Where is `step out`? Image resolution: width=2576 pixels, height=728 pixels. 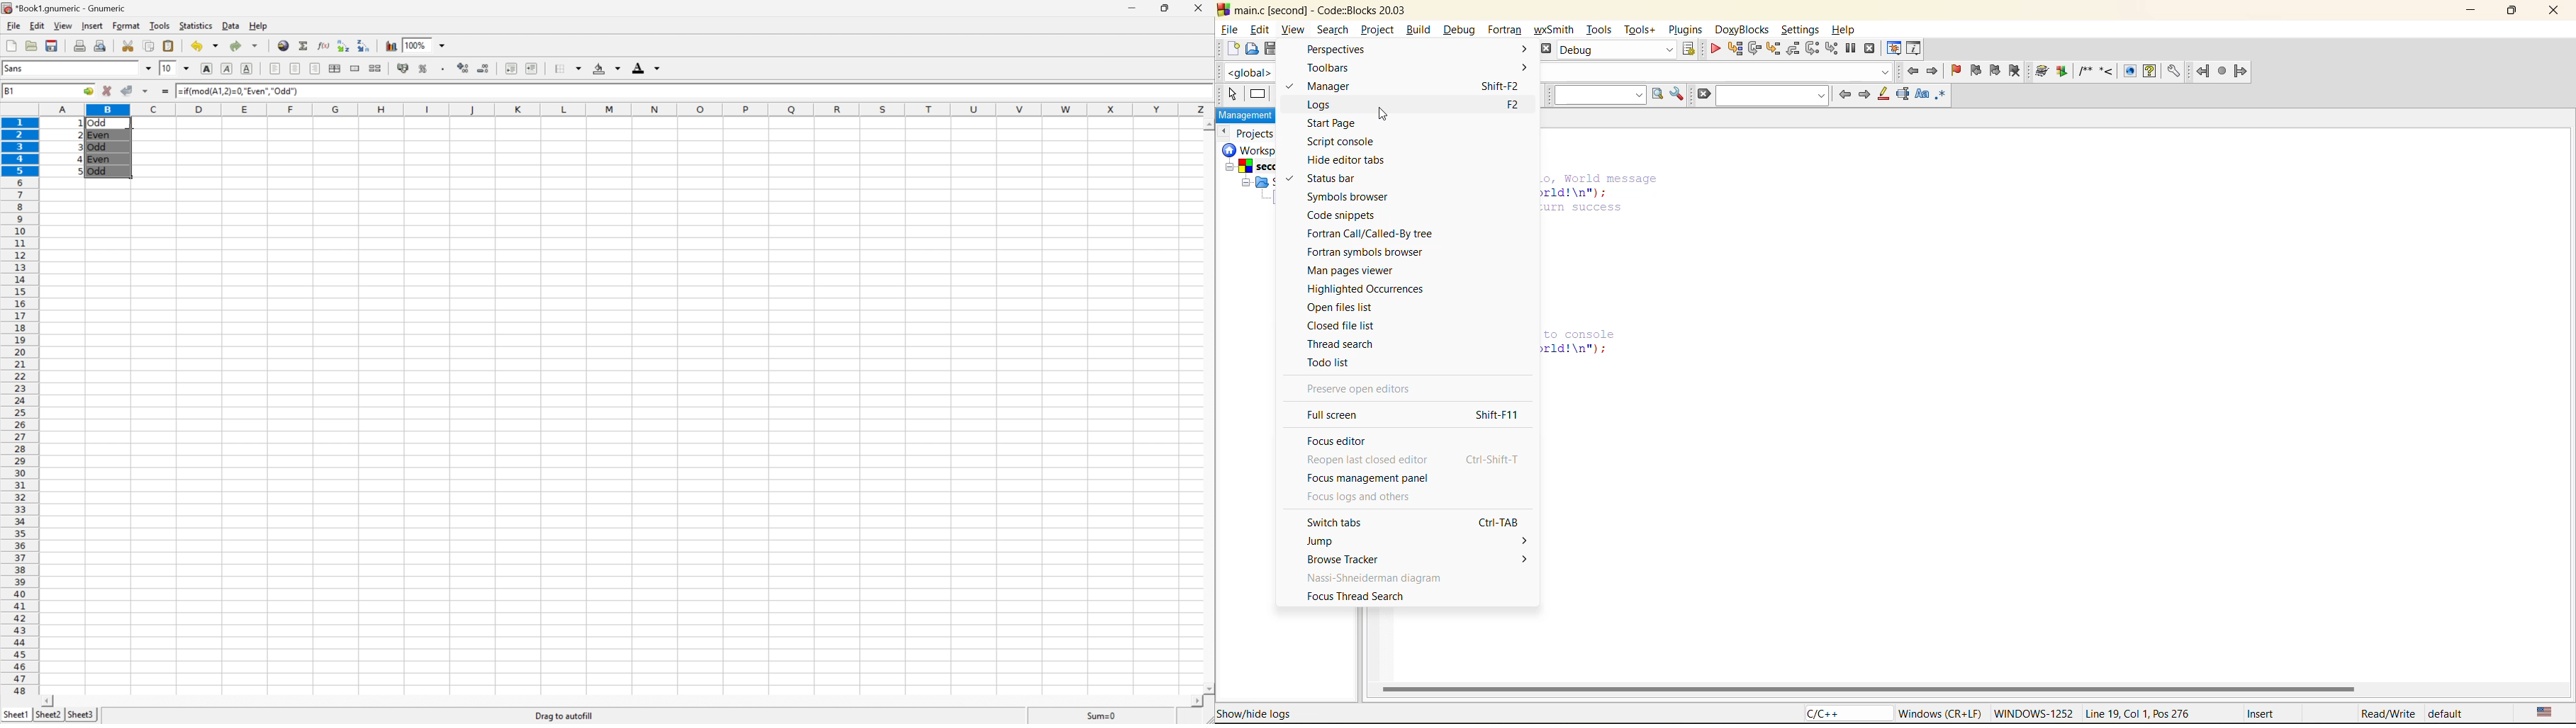 step out is located at coordinates (1792, 50).